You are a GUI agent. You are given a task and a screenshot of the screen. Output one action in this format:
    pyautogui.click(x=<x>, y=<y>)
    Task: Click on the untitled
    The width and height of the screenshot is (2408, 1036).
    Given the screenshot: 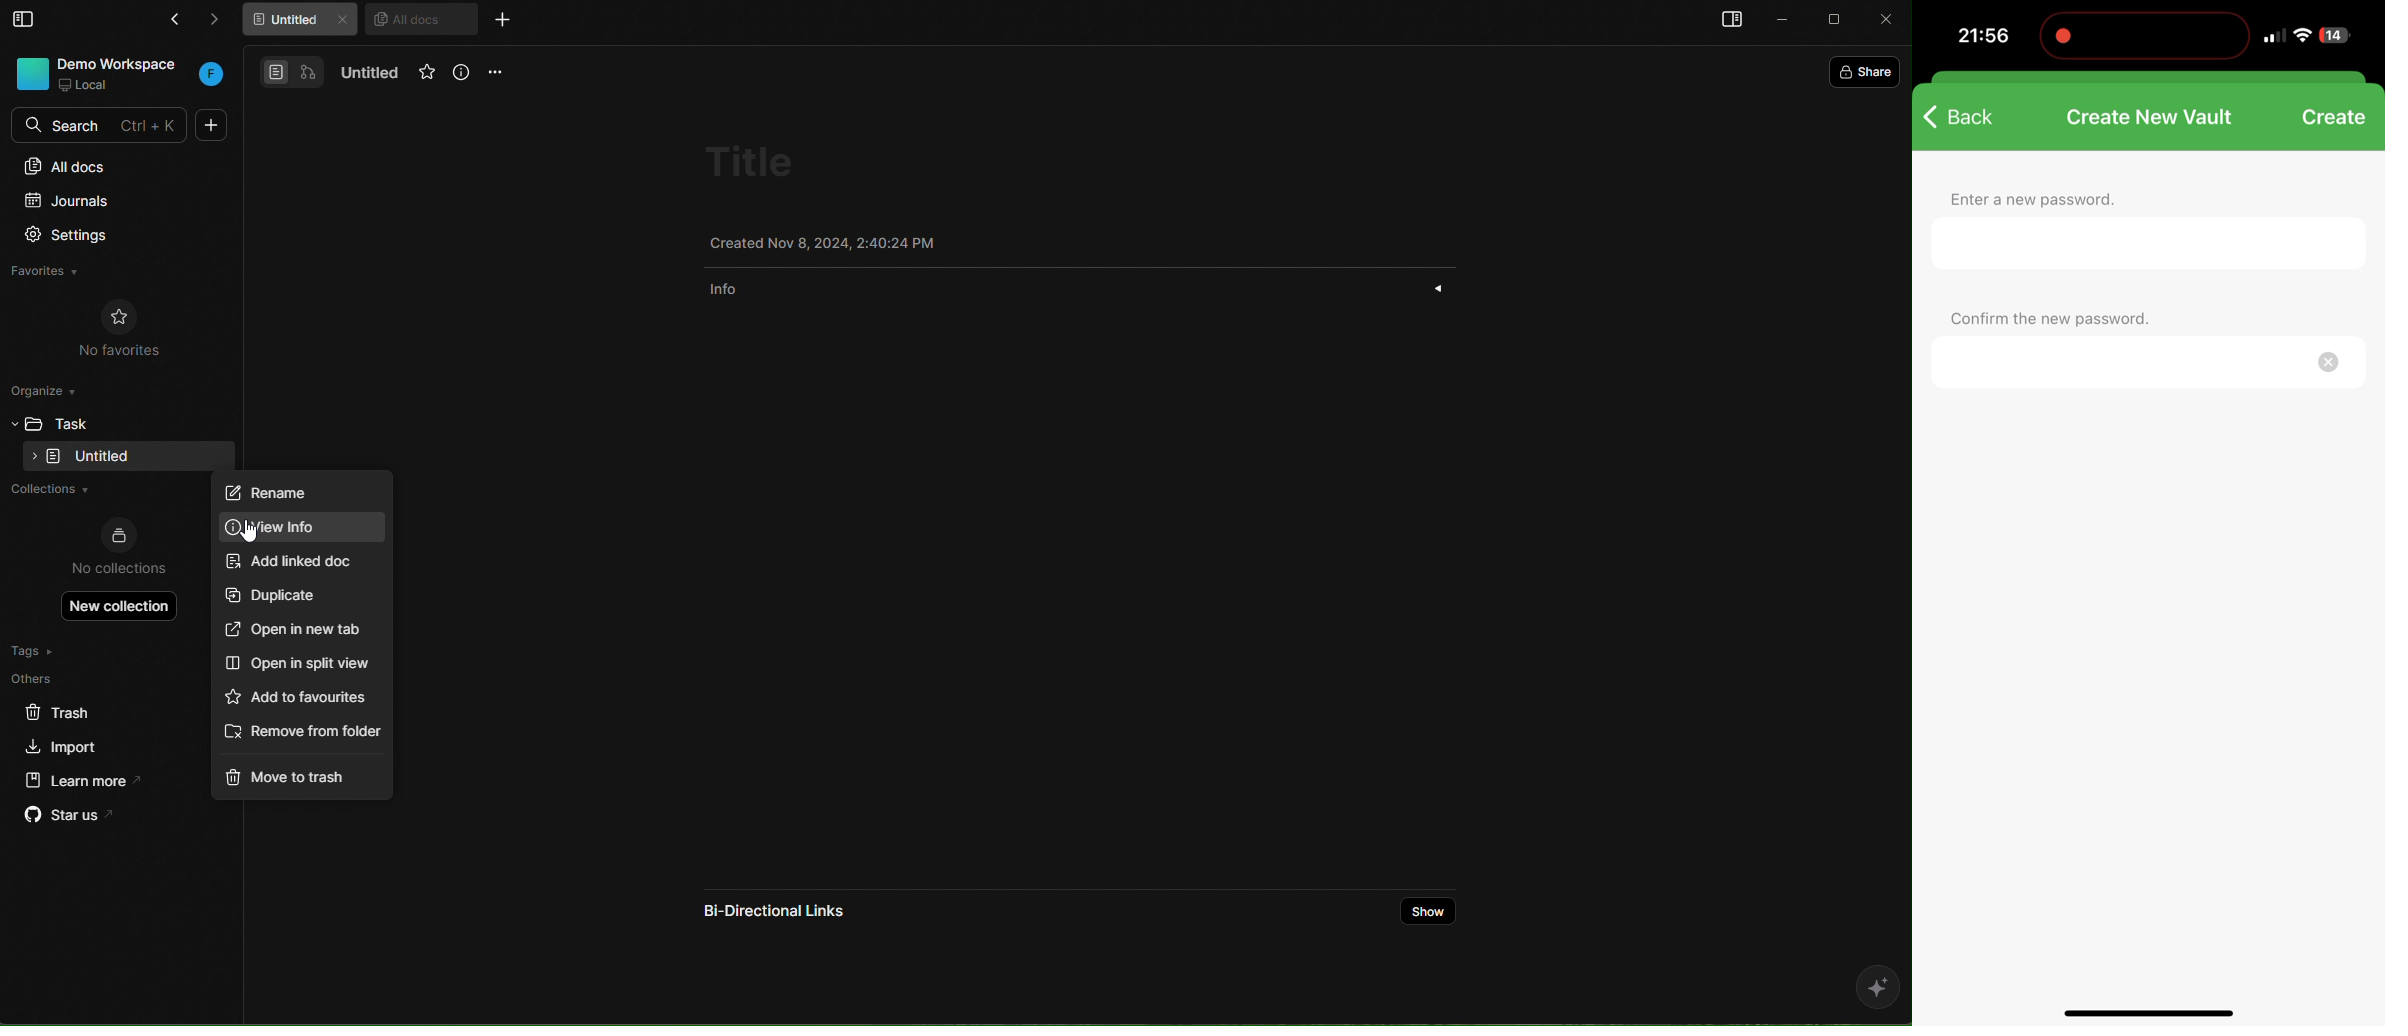 What is the action you would take?
    pyautogui.click(x=365, y=73)
    